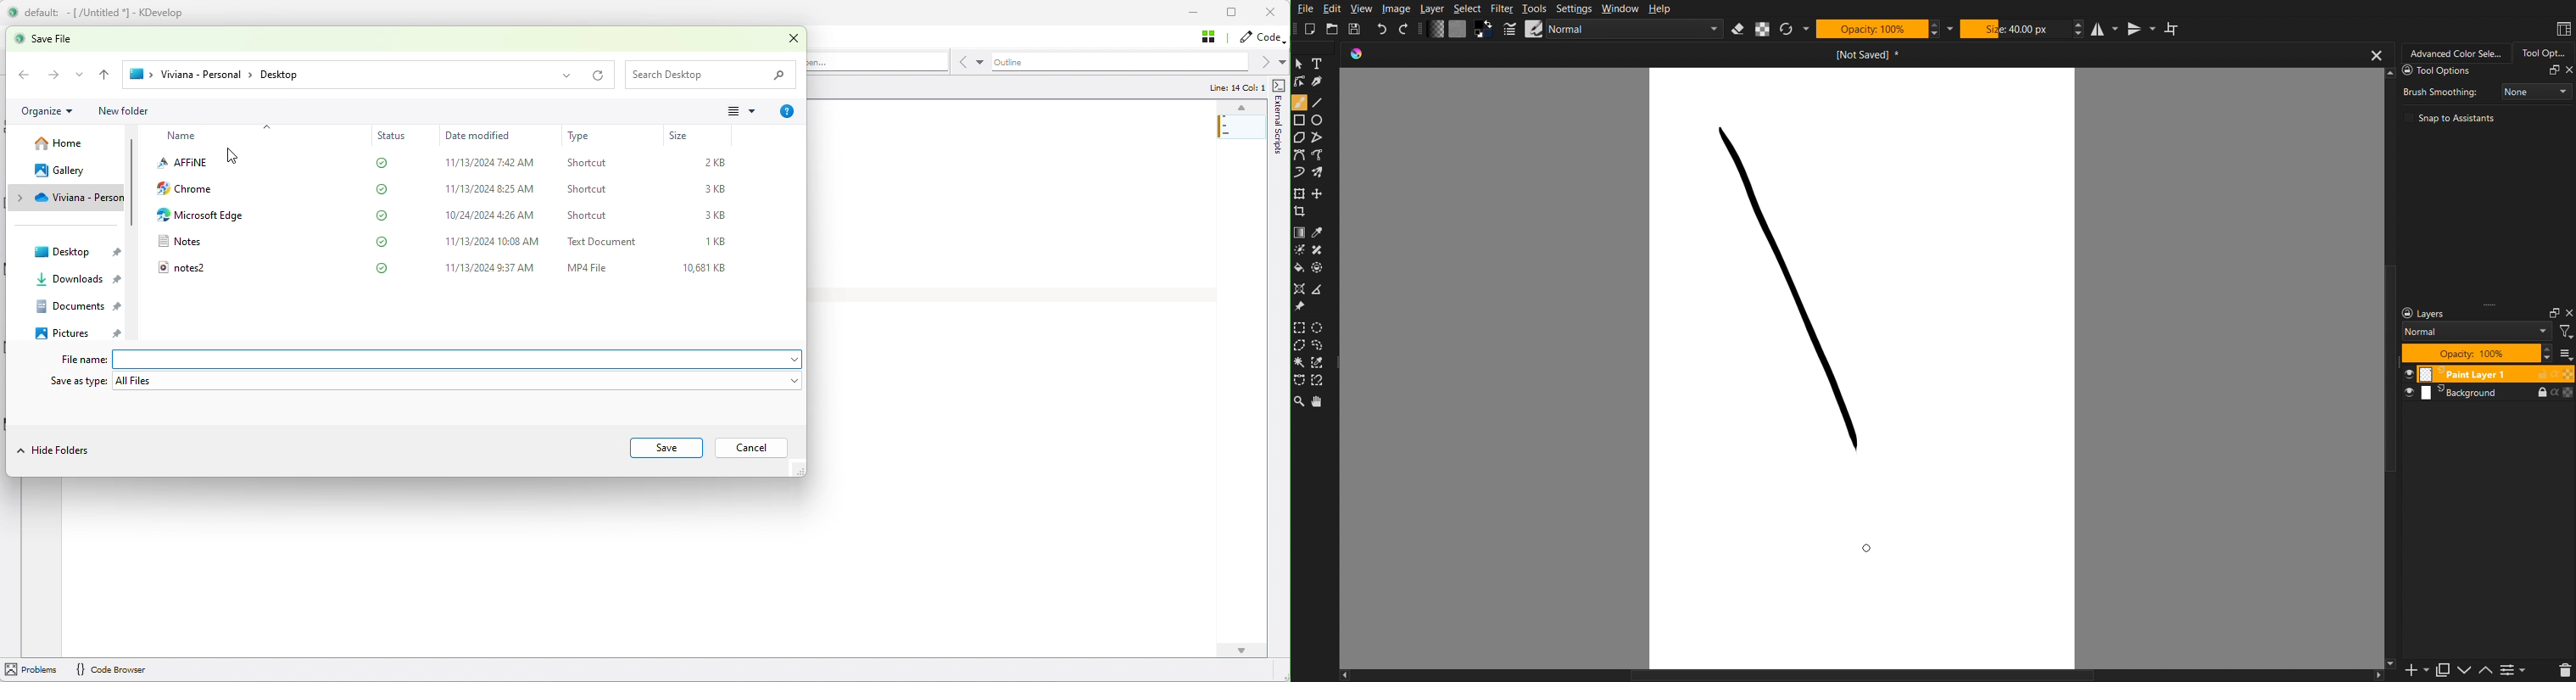  I want to click on Blemish Fix, so click(1323, 249).